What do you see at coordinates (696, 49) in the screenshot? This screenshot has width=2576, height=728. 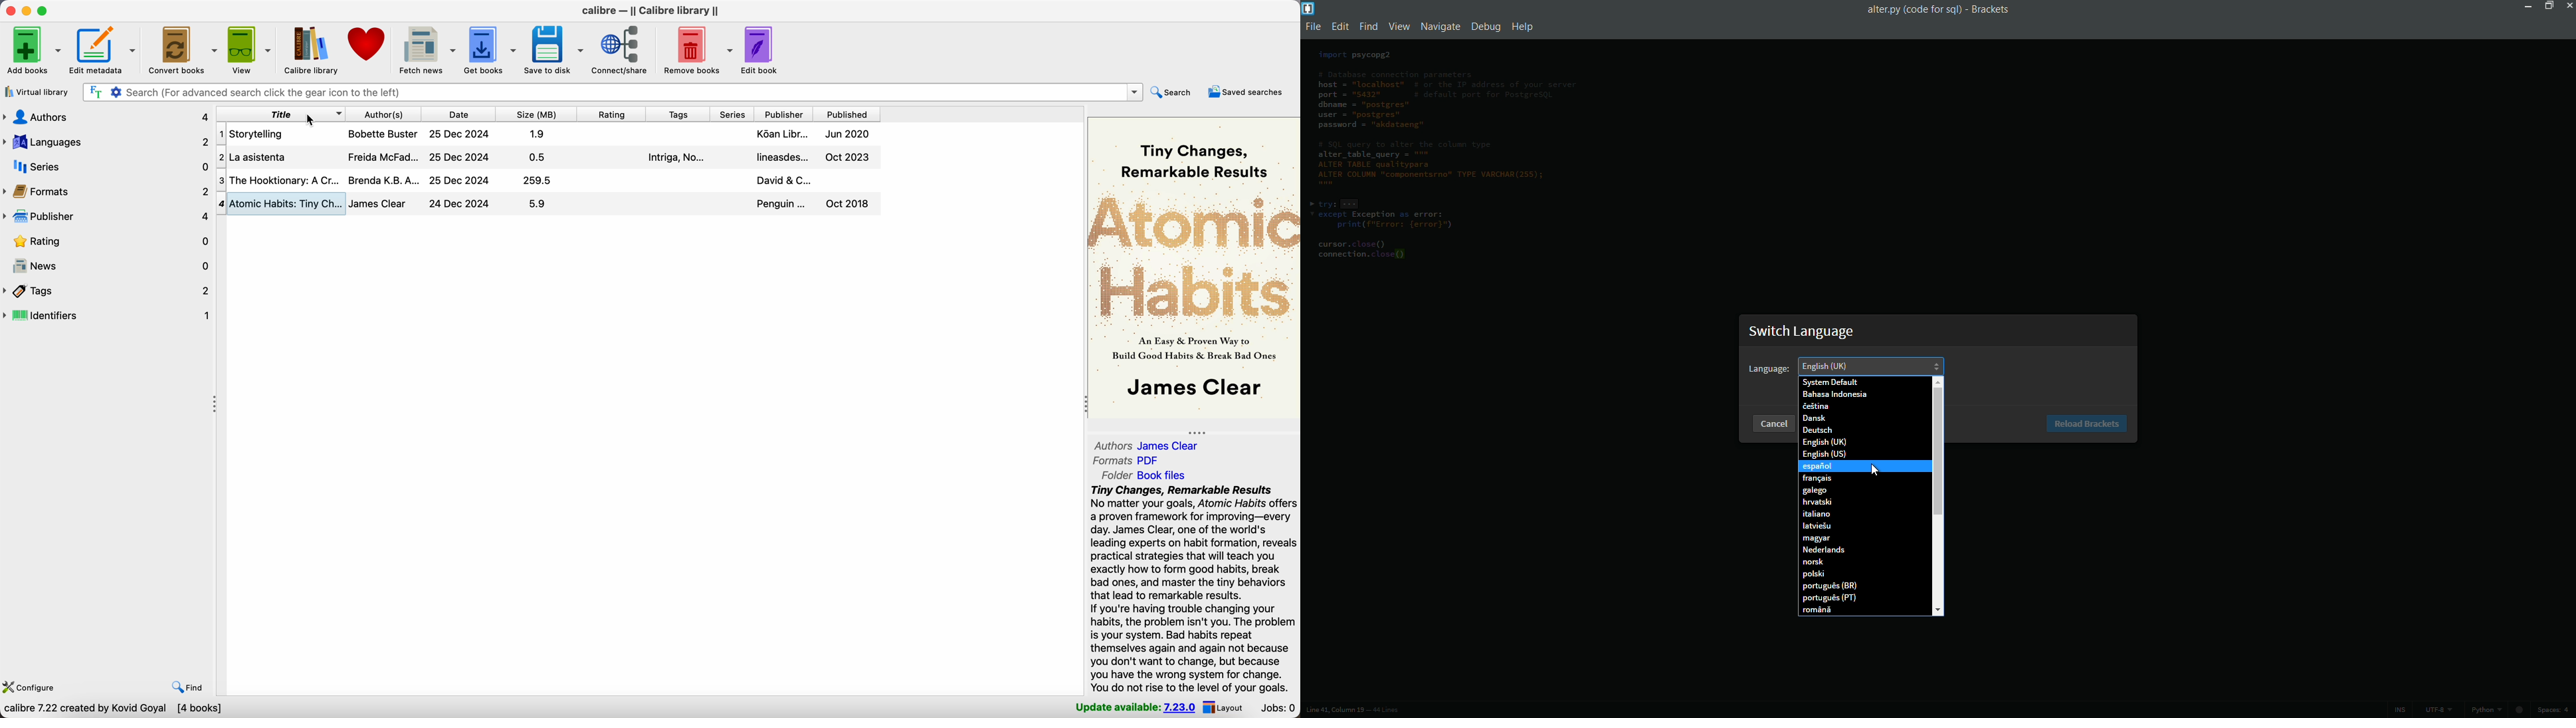 I see `remove books` at bounding box center [696, 49].